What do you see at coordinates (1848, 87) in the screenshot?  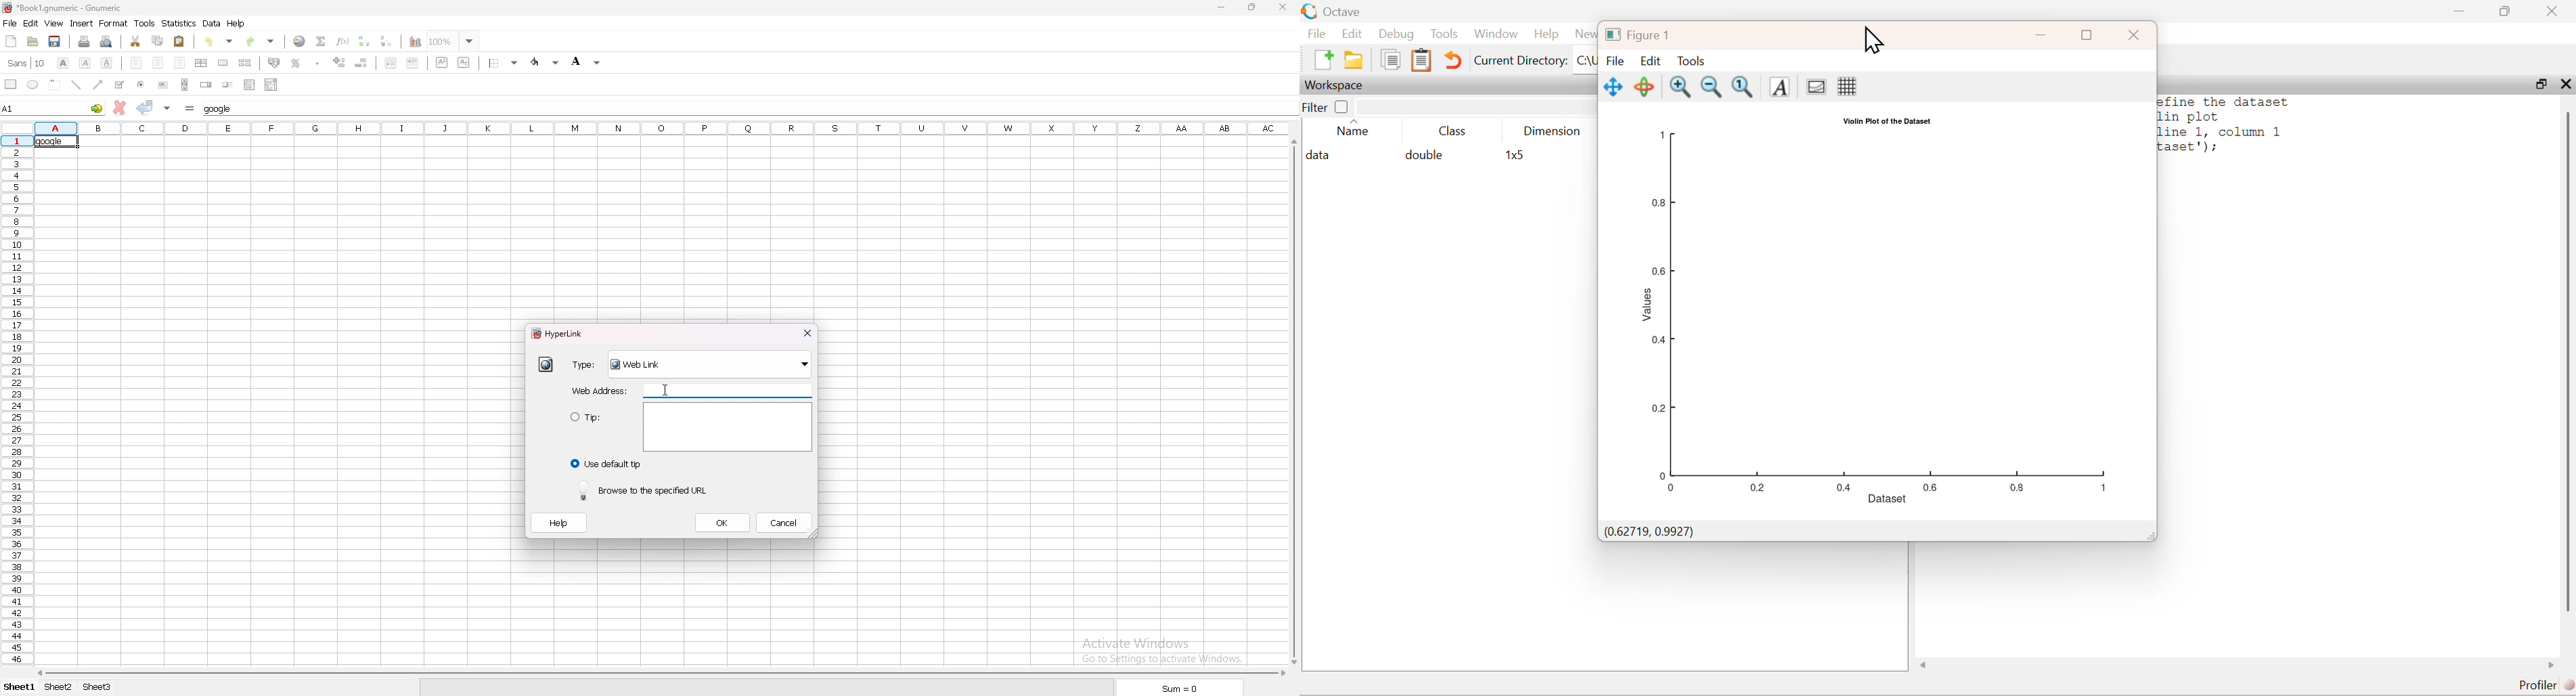 I see `toggle graph grid view` at bounding box center [1848, 87].